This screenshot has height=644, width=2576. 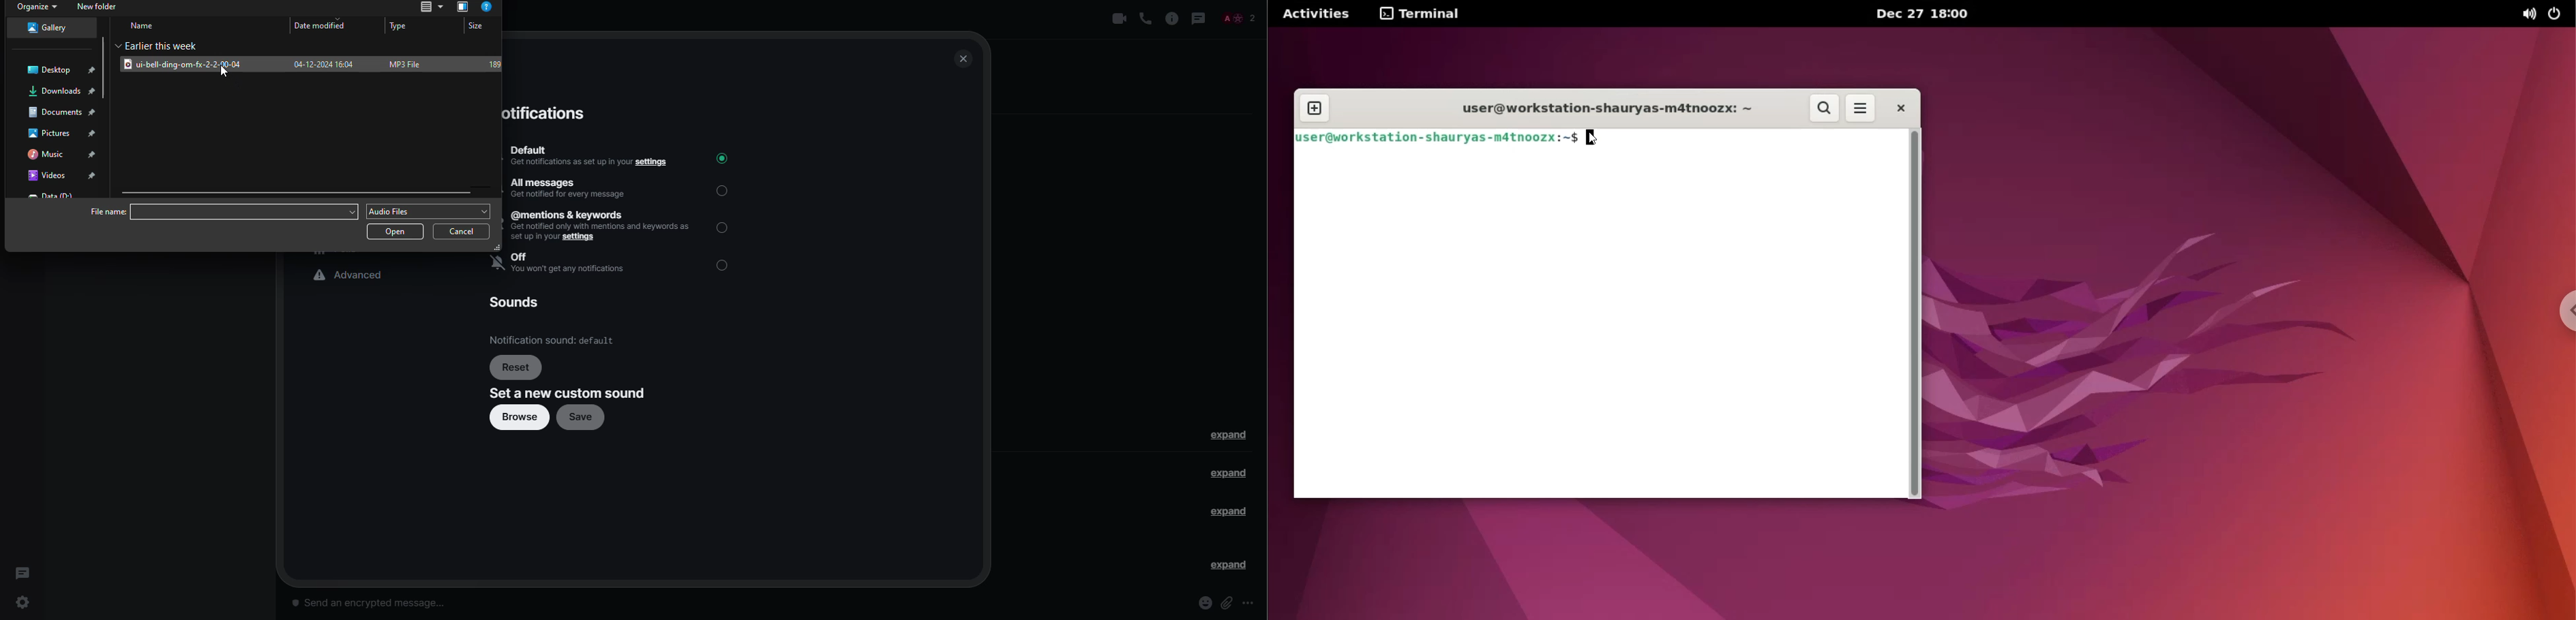 I want to click on notifications, so click(x=545, y=114).